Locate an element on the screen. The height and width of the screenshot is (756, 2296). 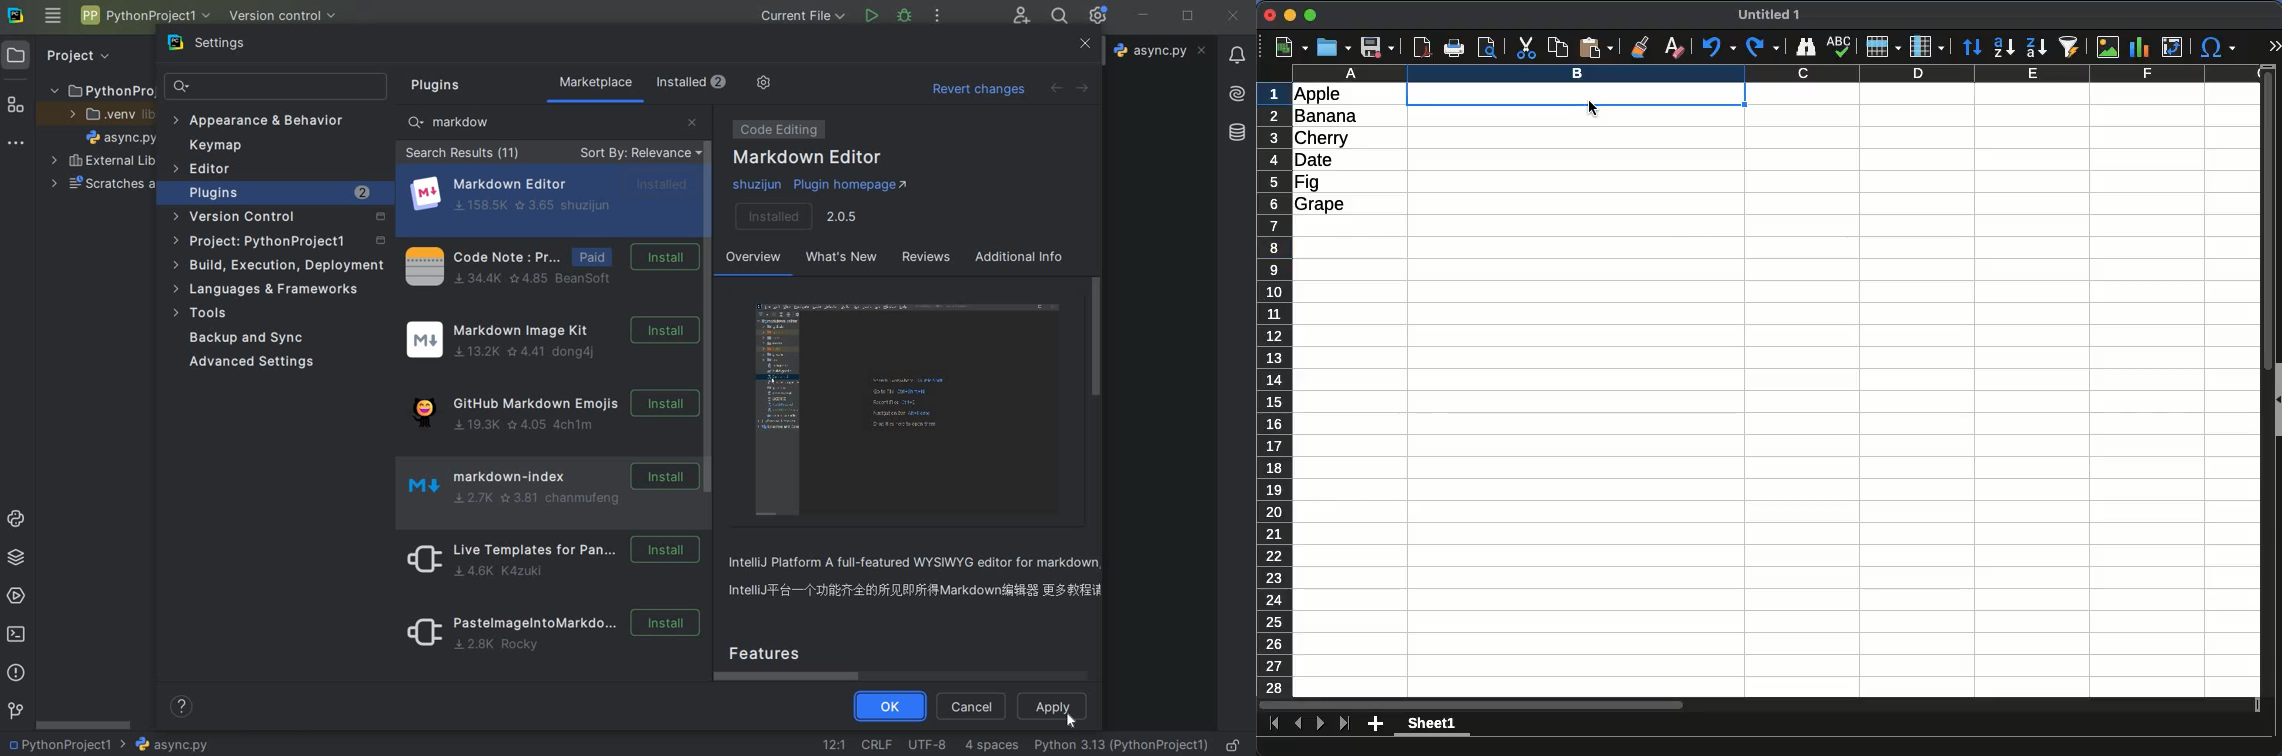
previous sheet is located at coordinates (1298, 724).